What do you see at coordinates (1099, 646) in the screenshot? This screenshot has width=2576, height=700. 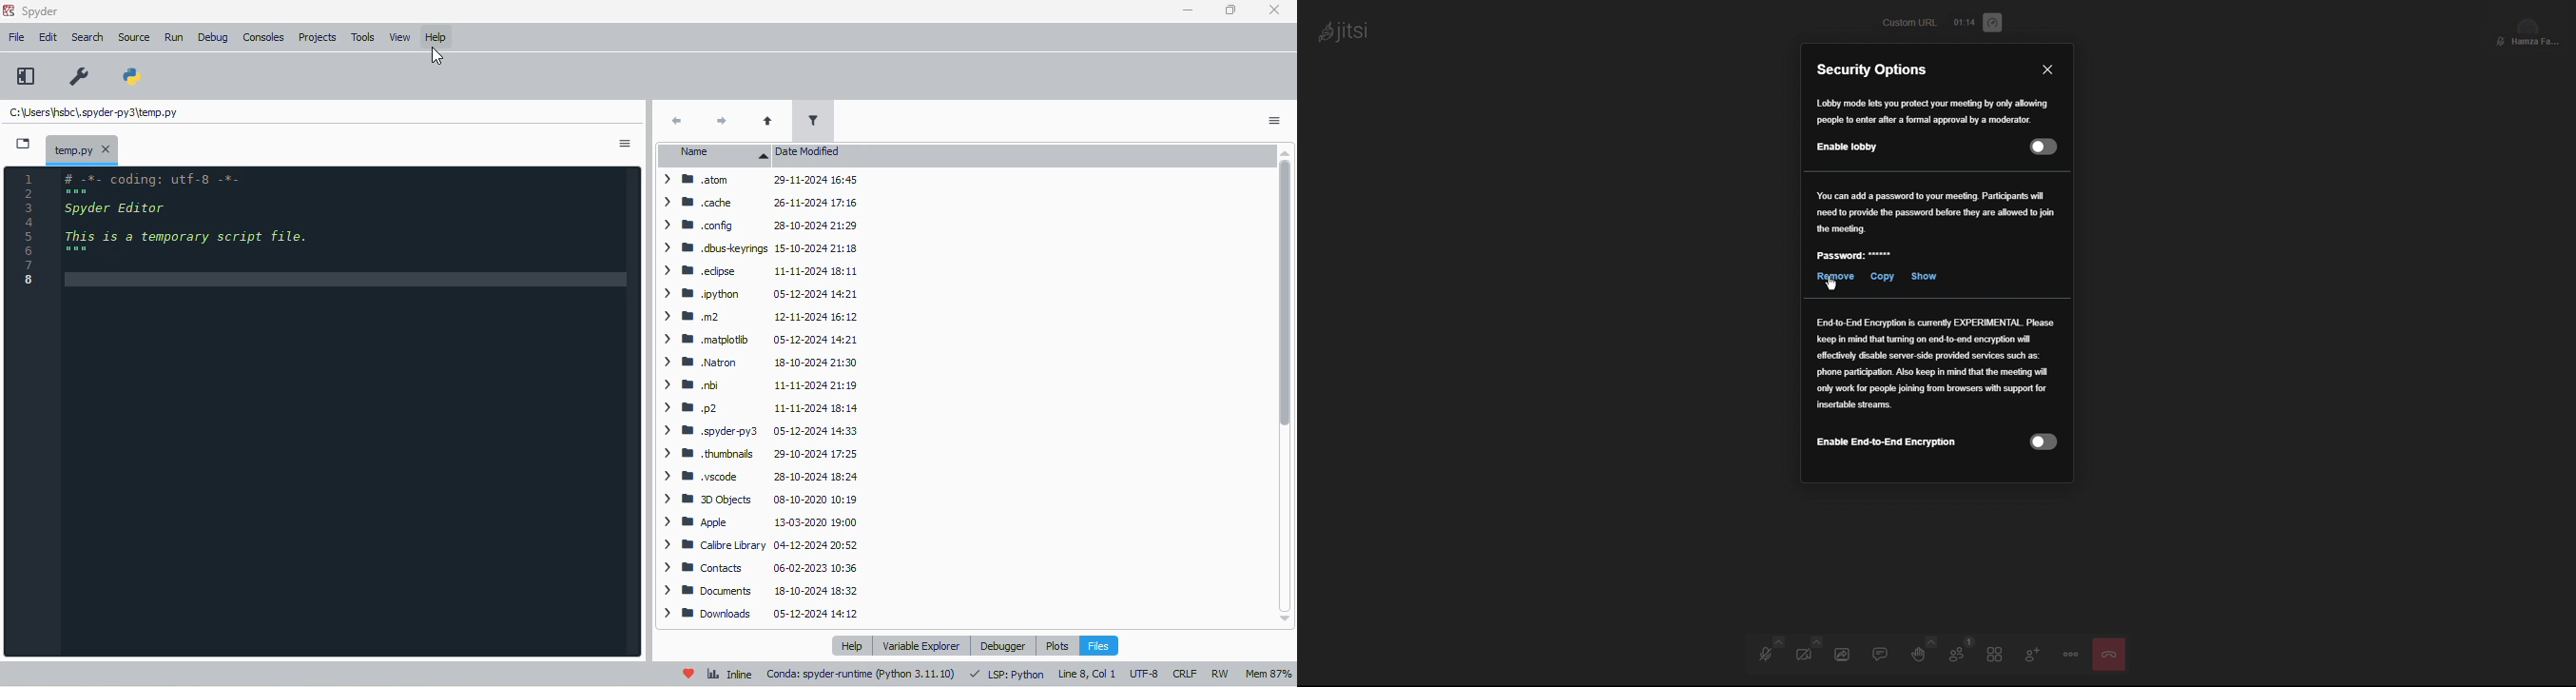 I see `files` at bounding box center [1099, 646].